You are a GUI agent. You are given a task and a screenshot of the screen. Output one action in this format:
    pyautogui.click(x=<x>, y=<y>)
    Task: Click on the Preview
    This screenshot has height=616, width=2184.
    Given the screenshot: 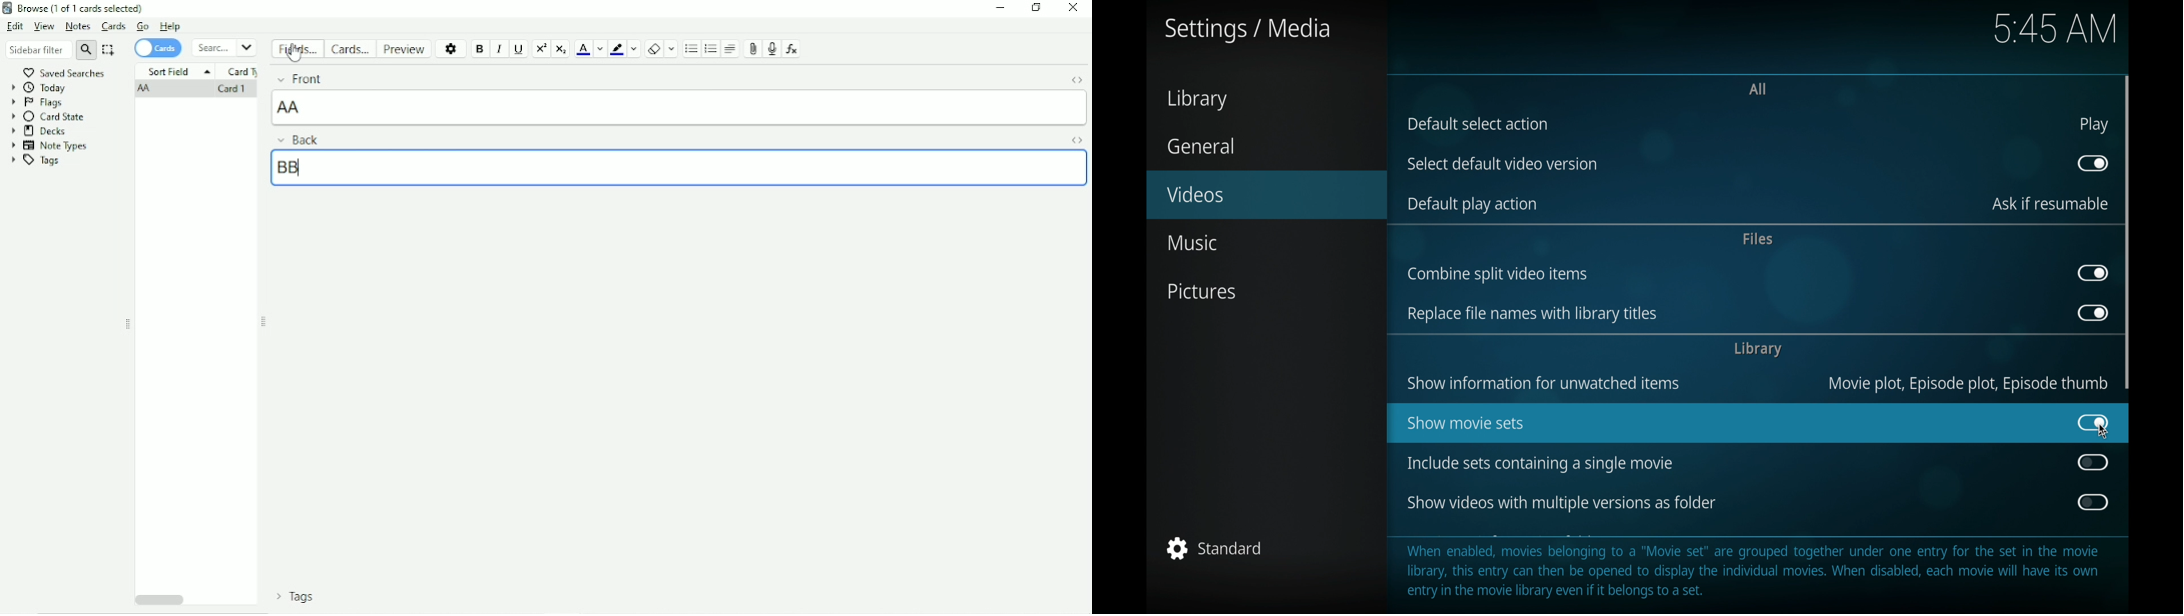 What is the action you would take?
    pyautogui.click(x=405, y=49)
    